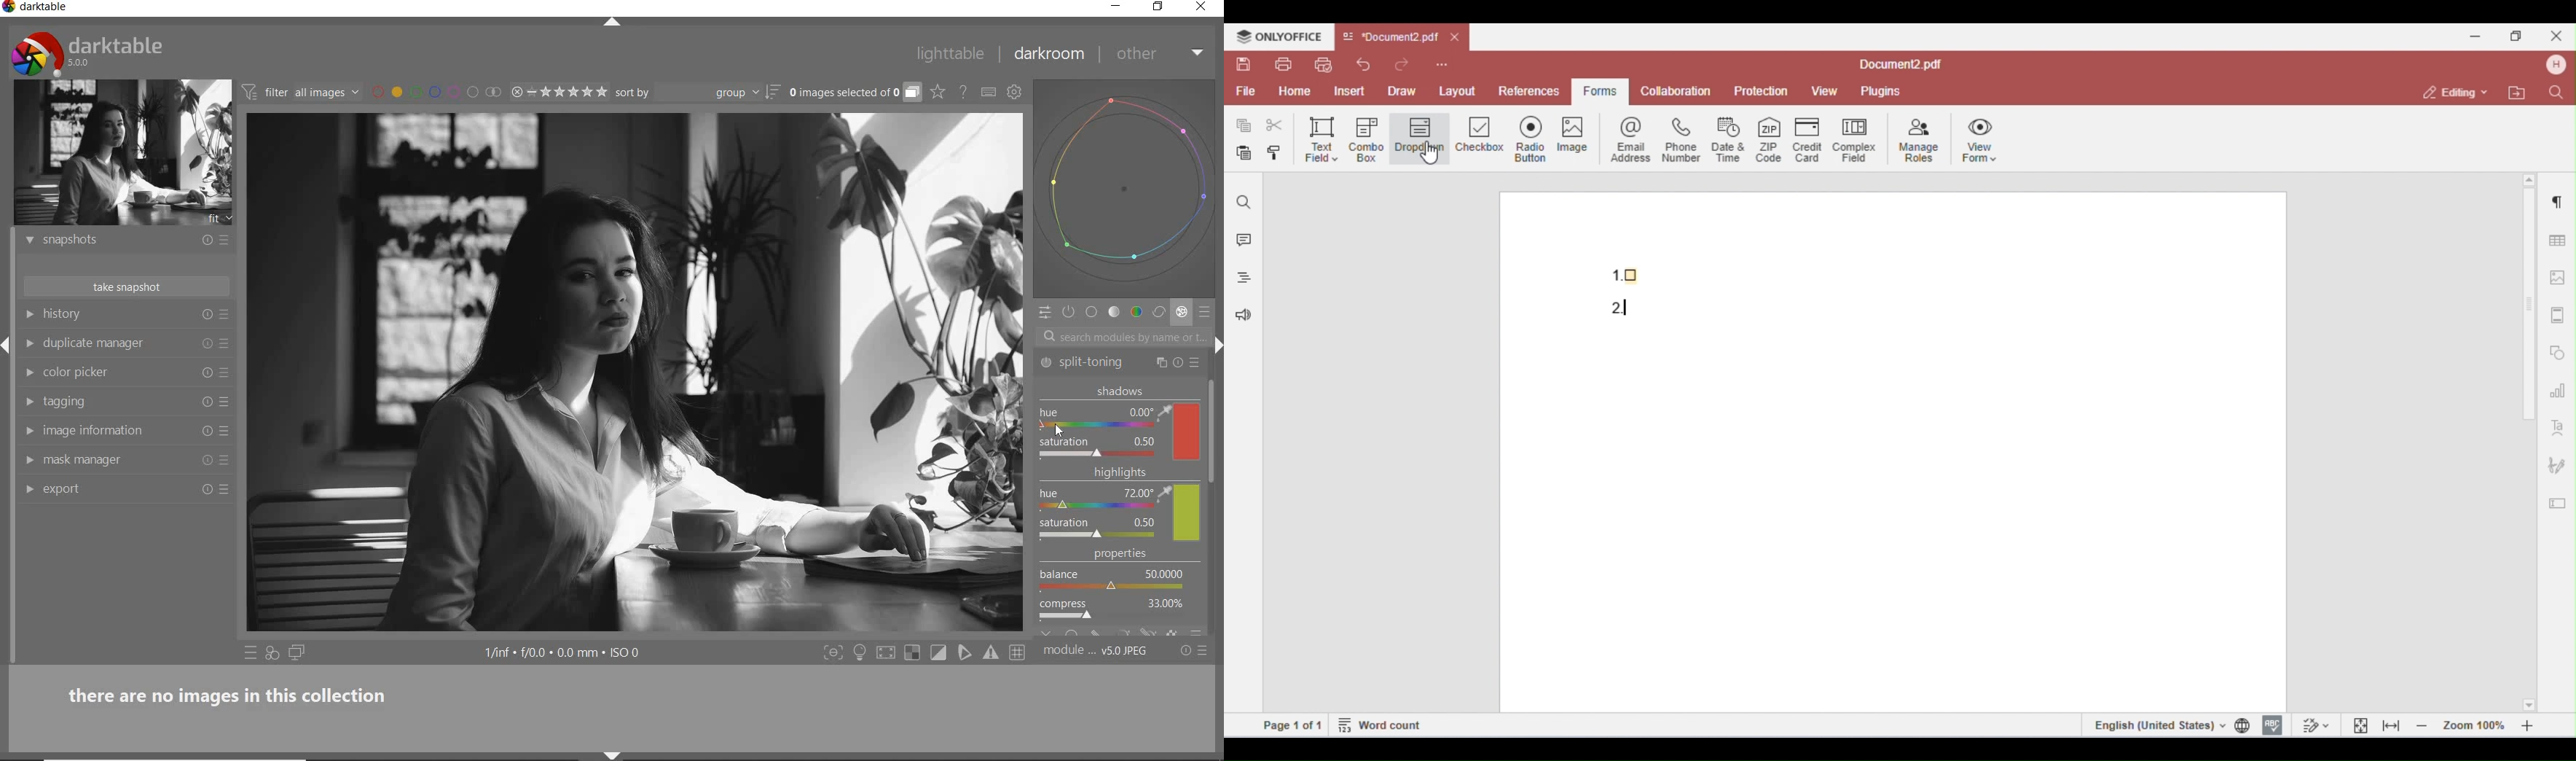 The image size is (2576, 784). What do you see at coordinates (297, 653) in the screenshot?
I see `display a second darkroom image window` at bounding box center [297, 653].